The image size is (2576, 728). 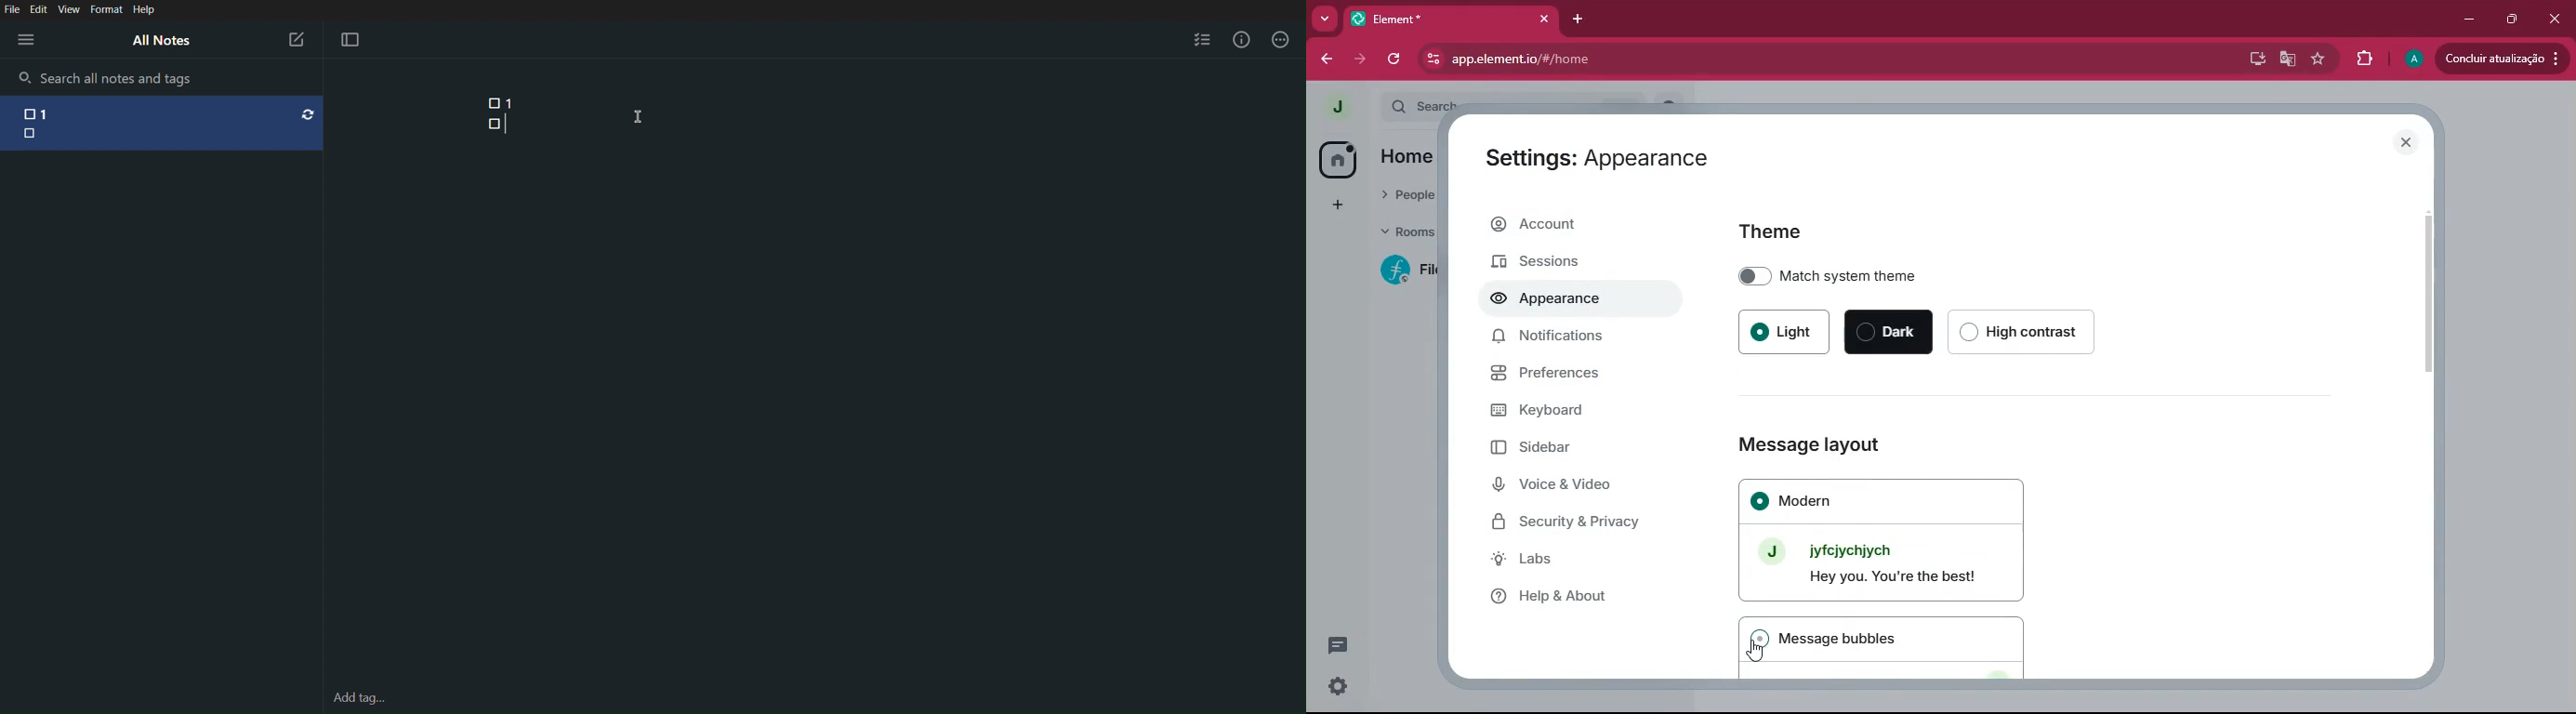 I want to click on profile picture, so click(x=1336, y=104).